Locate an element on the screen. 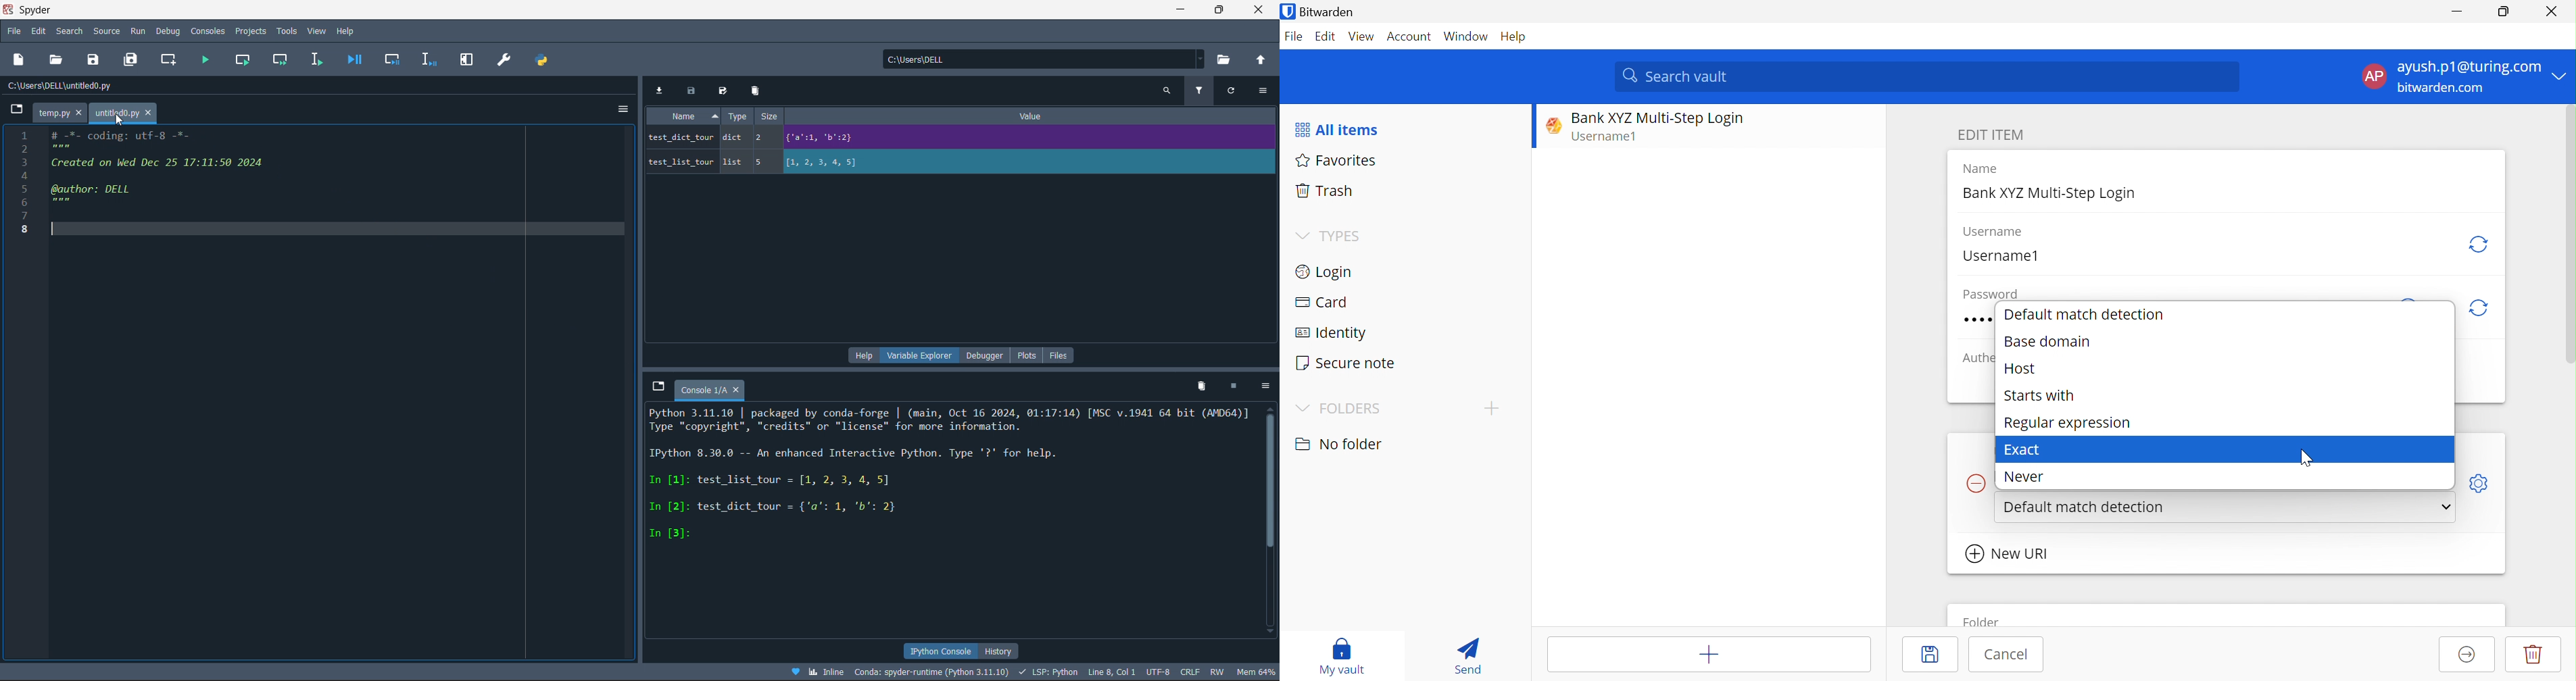 Image resolution: width=2576 pixels, height=700 pixels. Remove is located at coordinates (1974, 484).